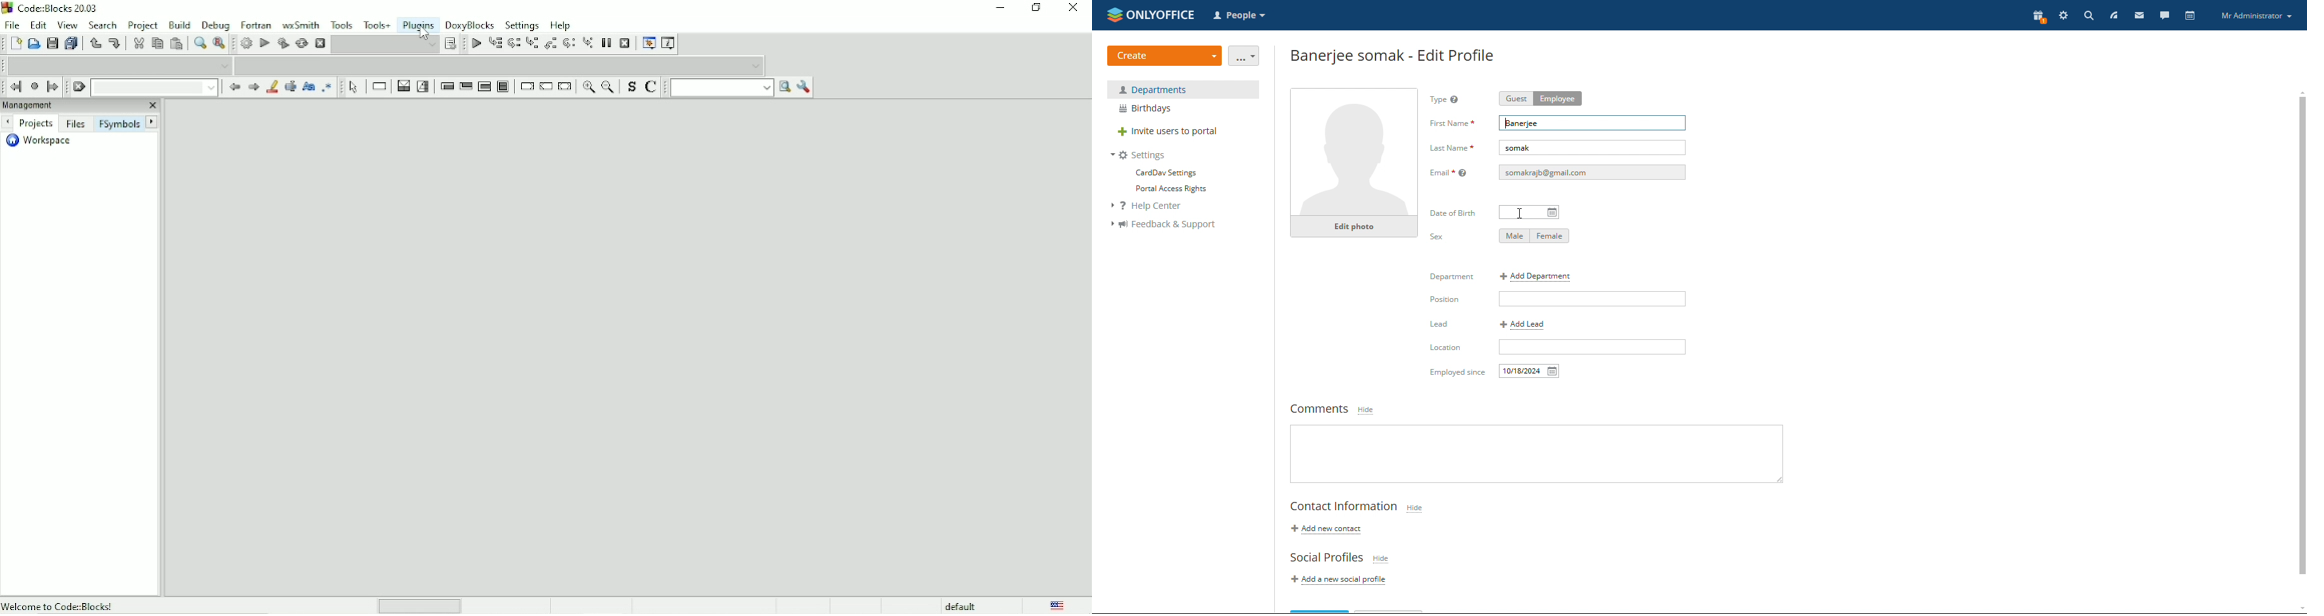 The image size is (2324, 616). Describe the element at coordinates (1452, 123) in the screenshot. I see `first name` at that location.